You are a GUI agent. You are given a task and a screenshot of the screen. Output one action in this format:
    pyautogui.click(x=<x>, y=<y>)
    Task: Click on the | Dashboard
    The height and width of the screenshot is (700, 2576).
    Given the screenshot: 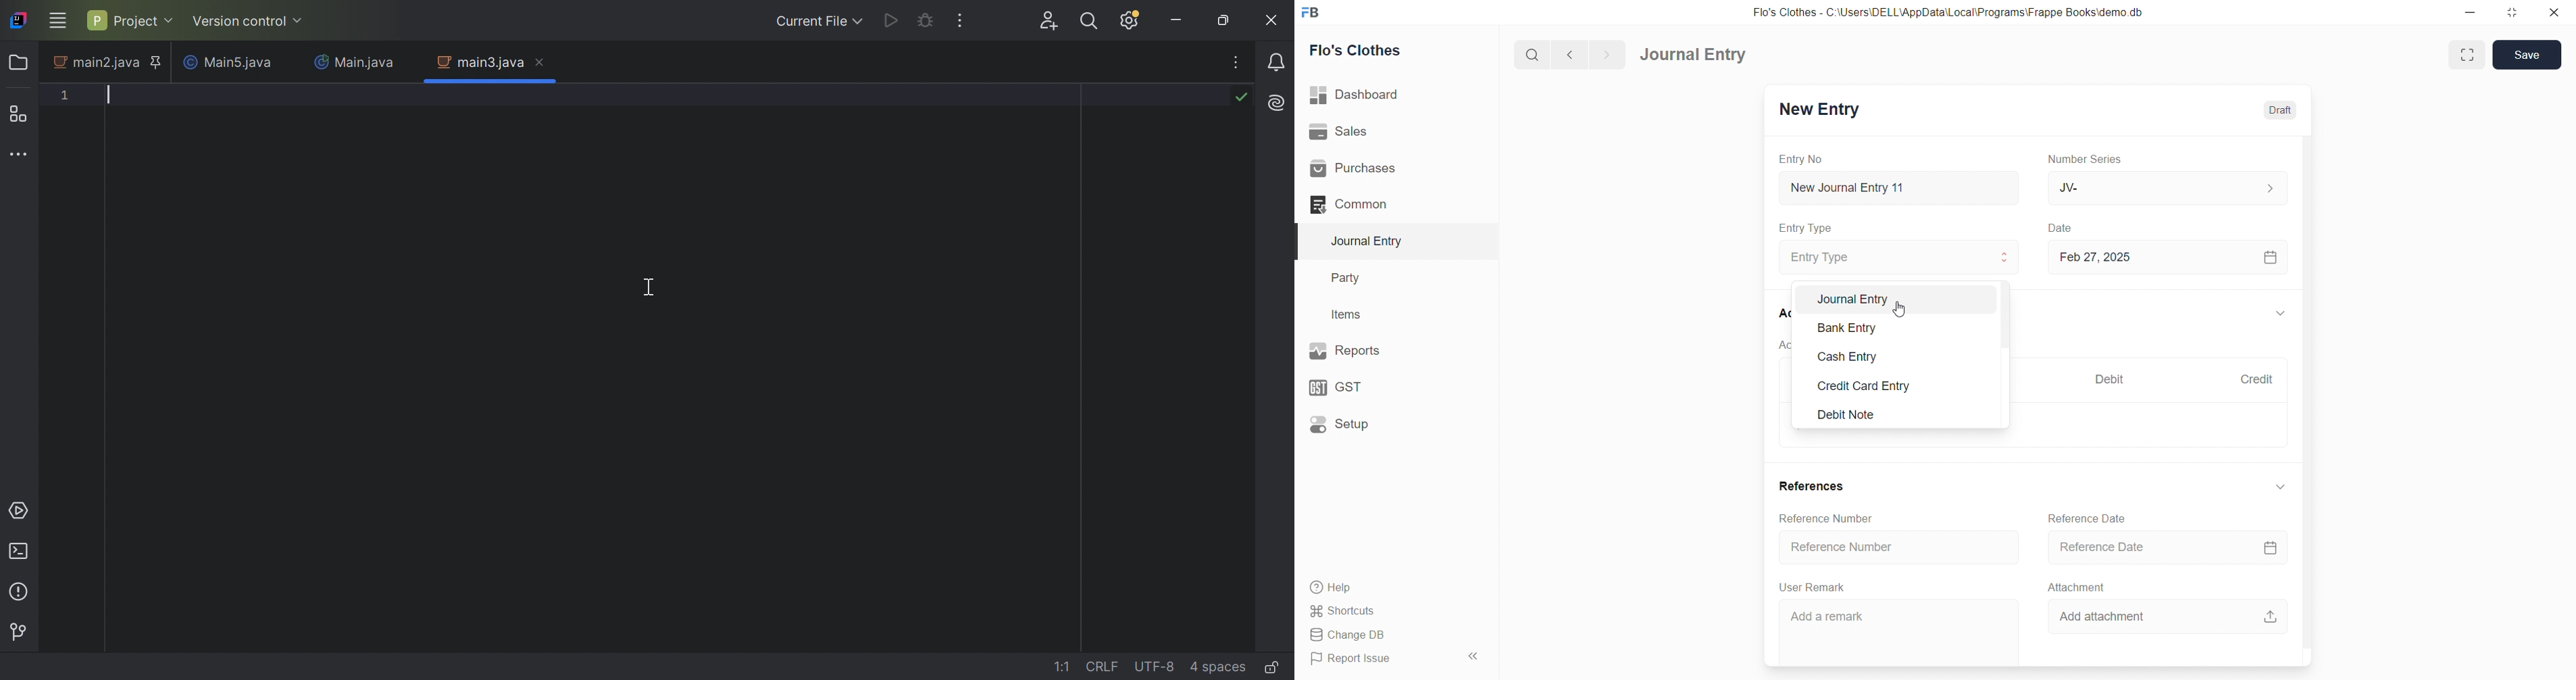 What is the action you would take?
    pyautogui.click(x=1367, y=96)
    